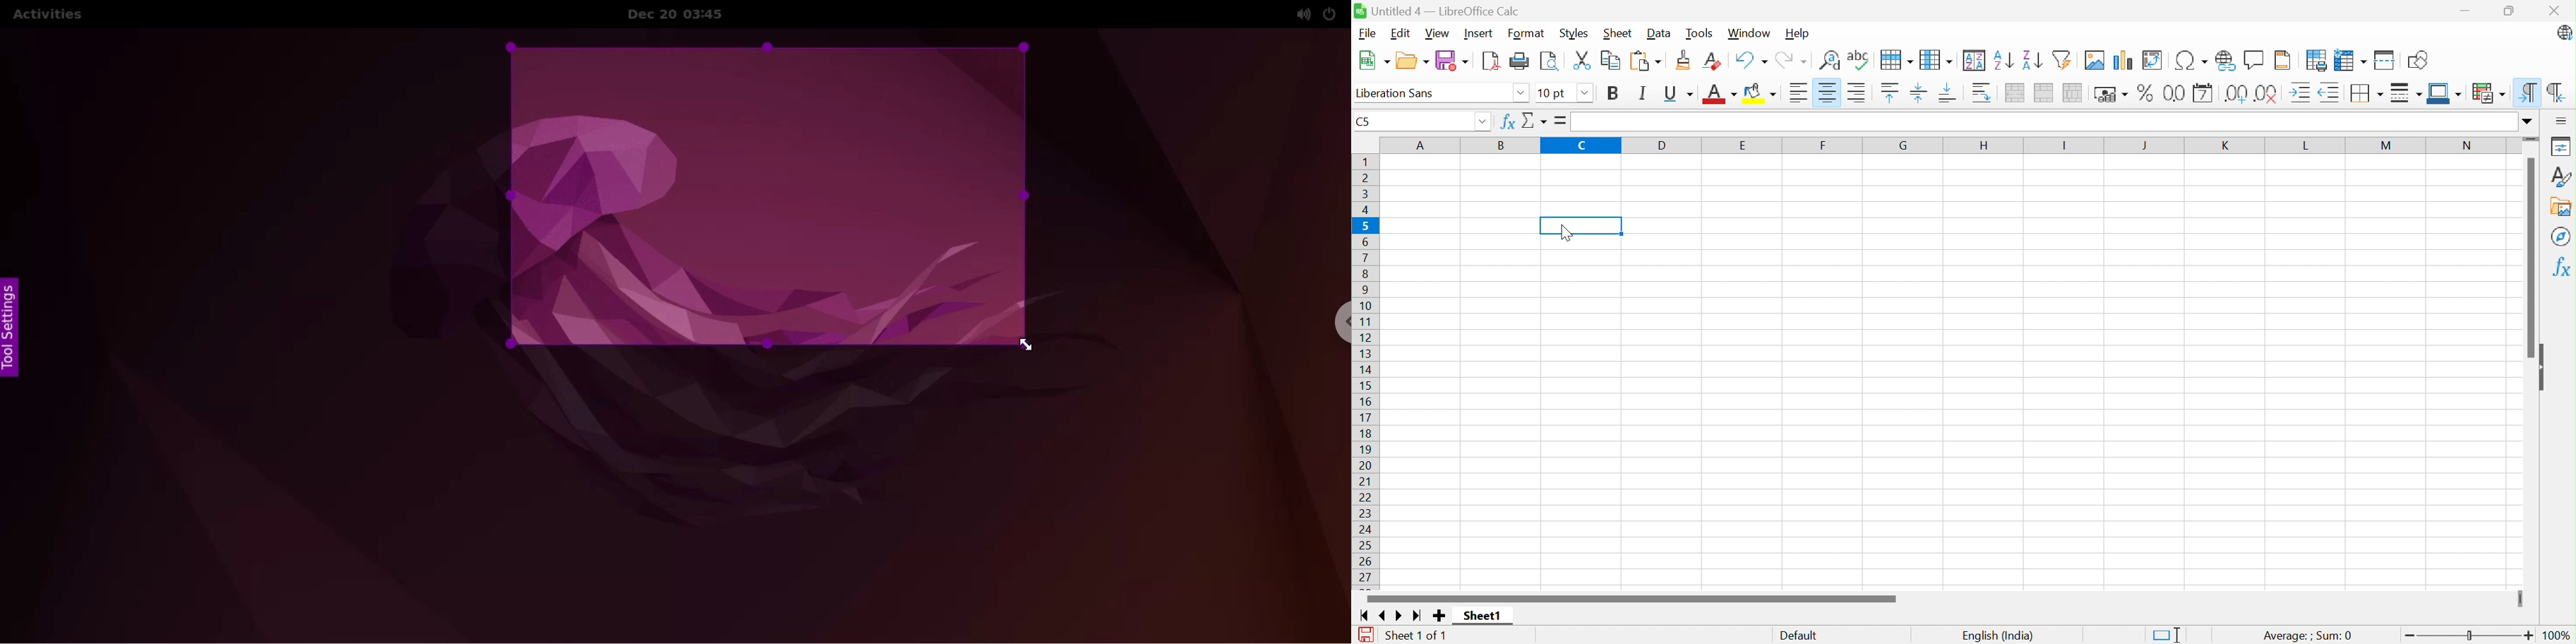 This screenshot has height=644, width=2576. What do you see at coordinates (2486, 91) in the screenshot?
I see `Conditional` at bounding box center [2486, 91].